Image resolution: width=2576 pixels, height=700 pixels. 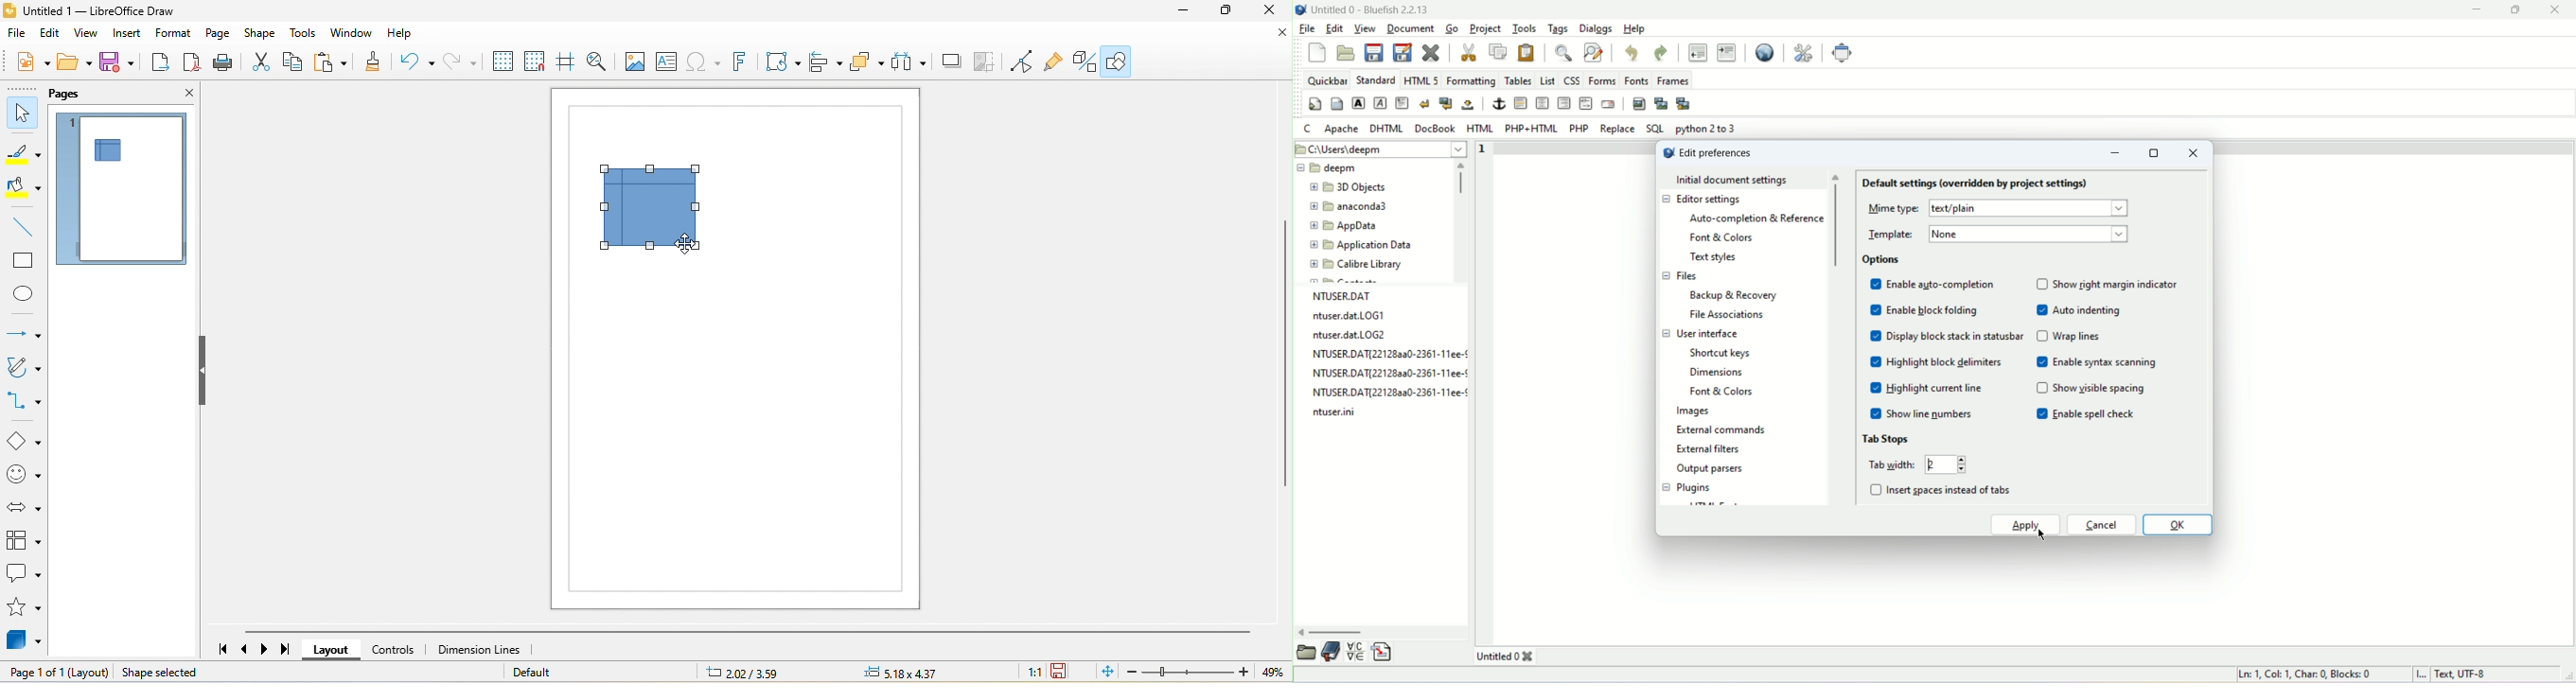 I want to click on help, so click(x=401, y=36).